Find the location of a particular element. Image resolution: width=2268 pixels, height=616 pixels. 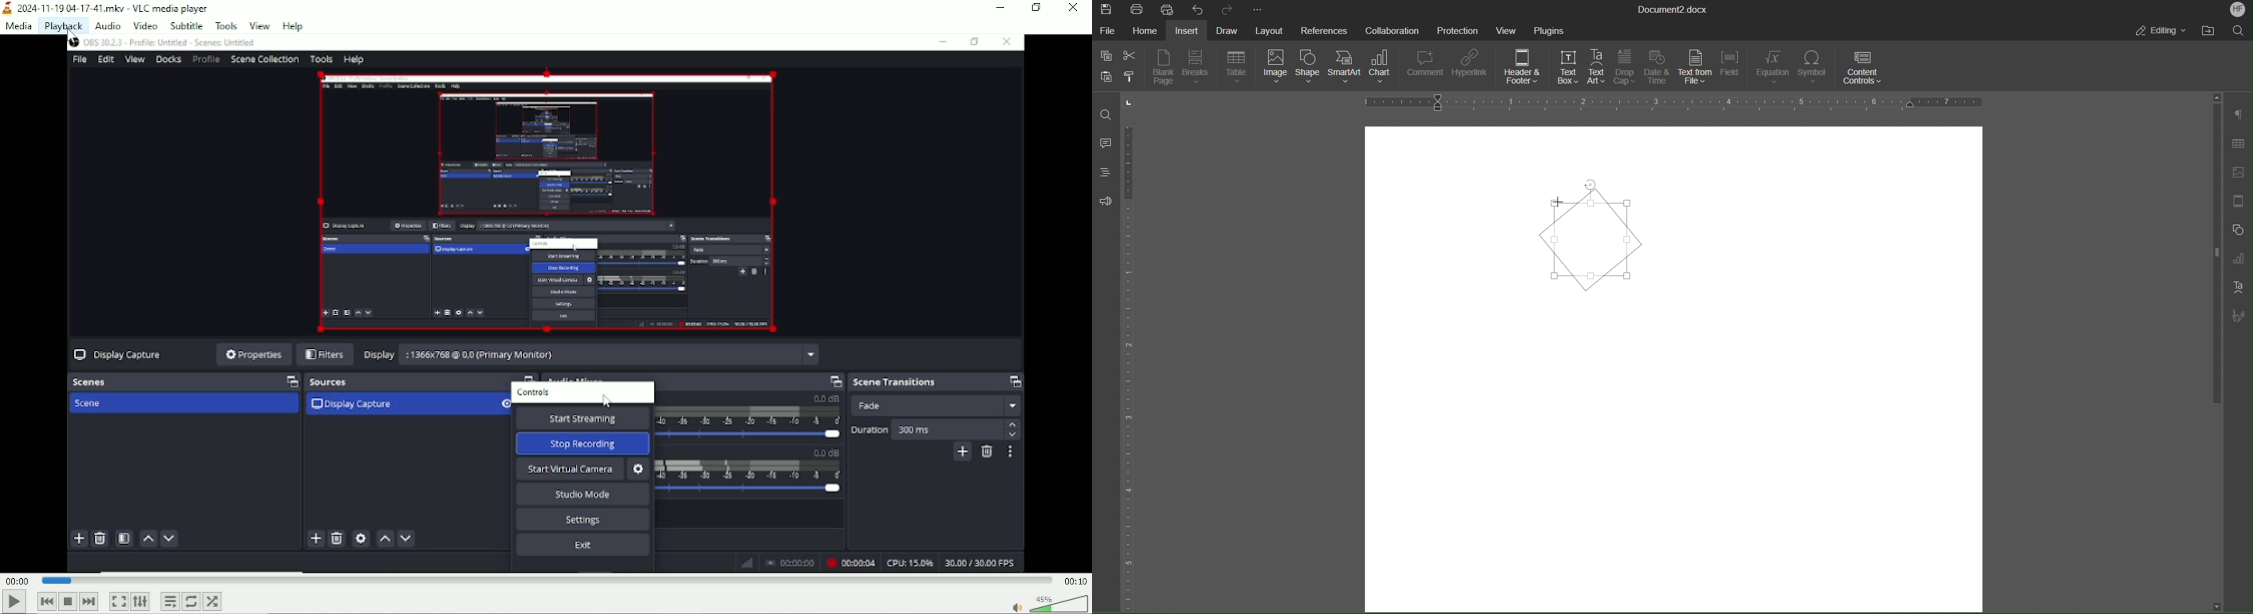

Shape is located at coordinates (1309, 69).